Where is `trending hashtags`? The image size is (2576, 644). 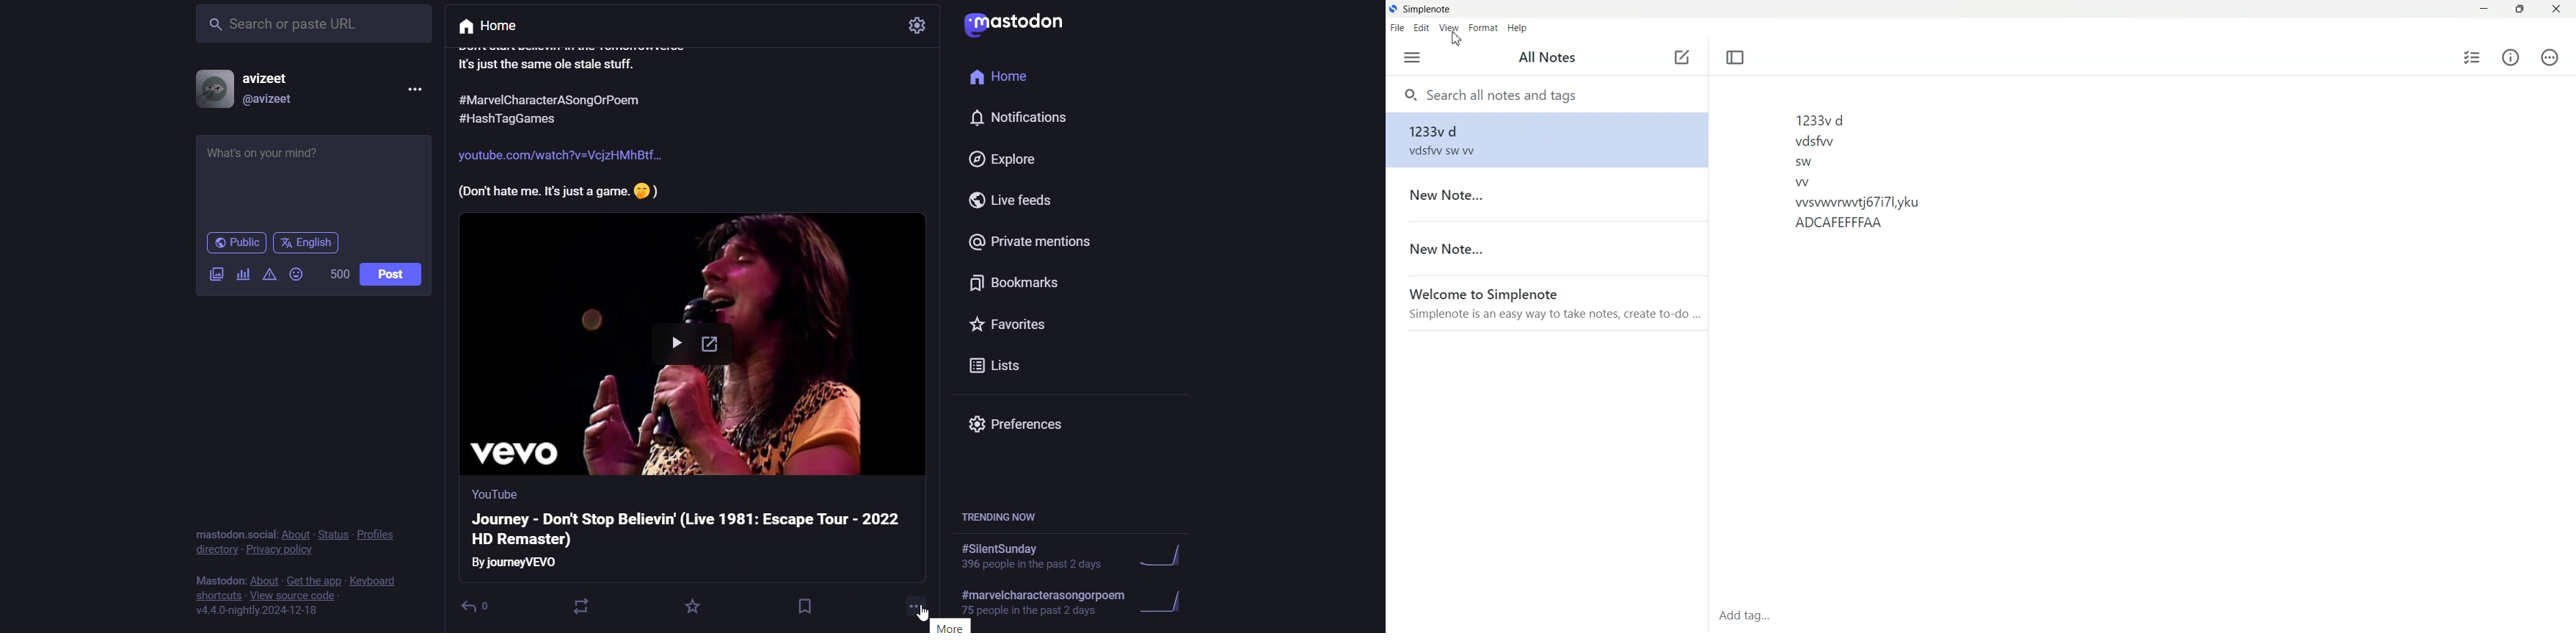
trending hashtags is located at coordinates (1003, 519).